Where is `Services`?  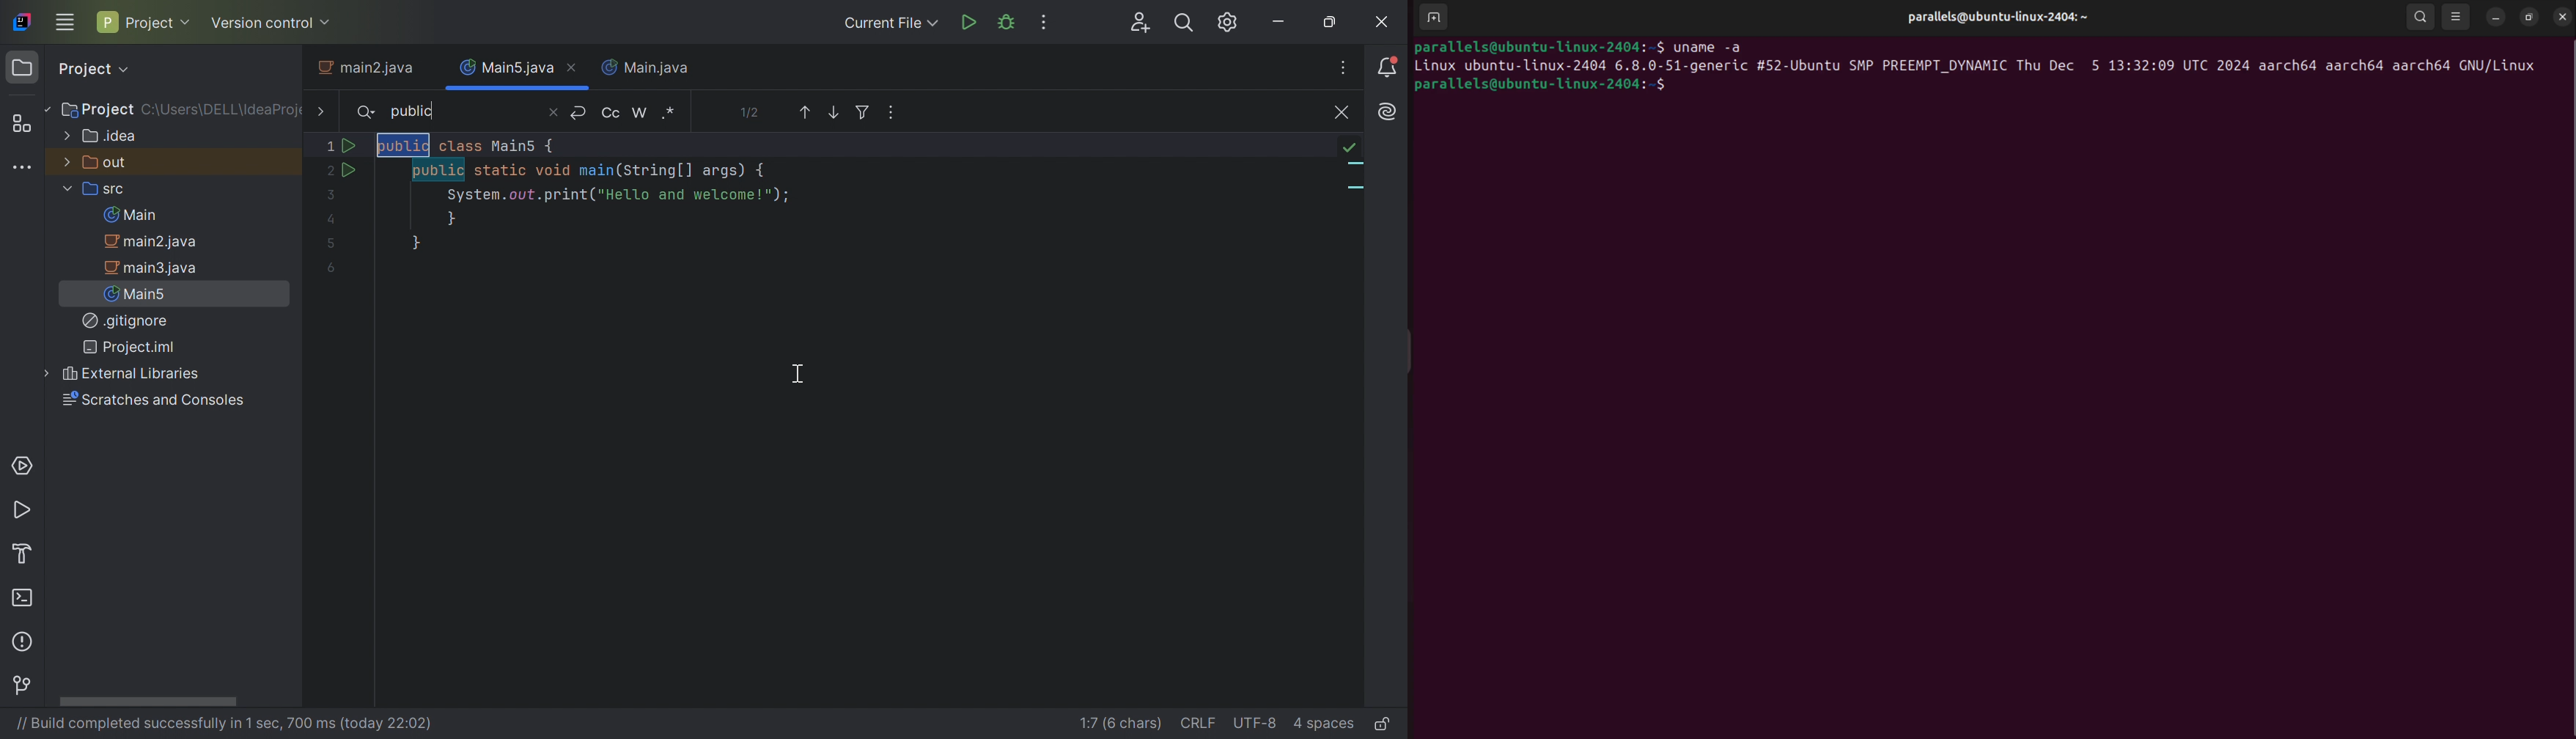
Services is located at coordinates (21, 464).